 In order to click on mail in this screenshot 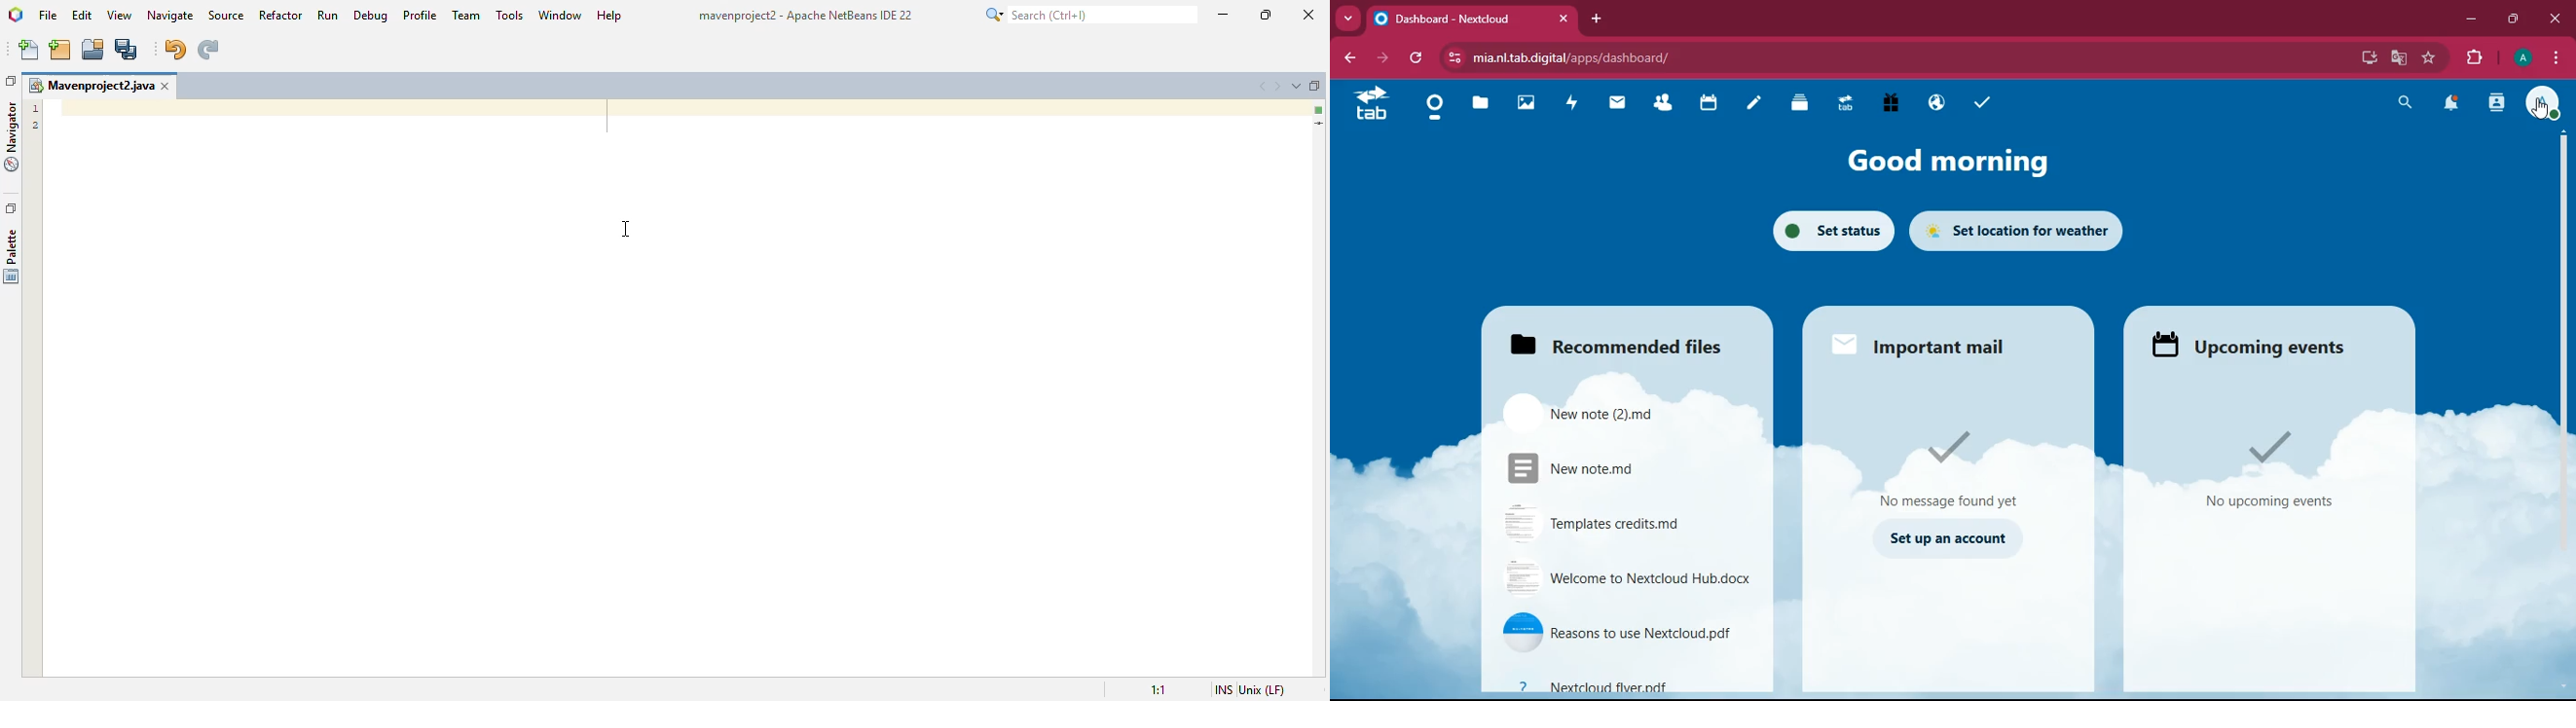, I will do `click(1618, 102)`.